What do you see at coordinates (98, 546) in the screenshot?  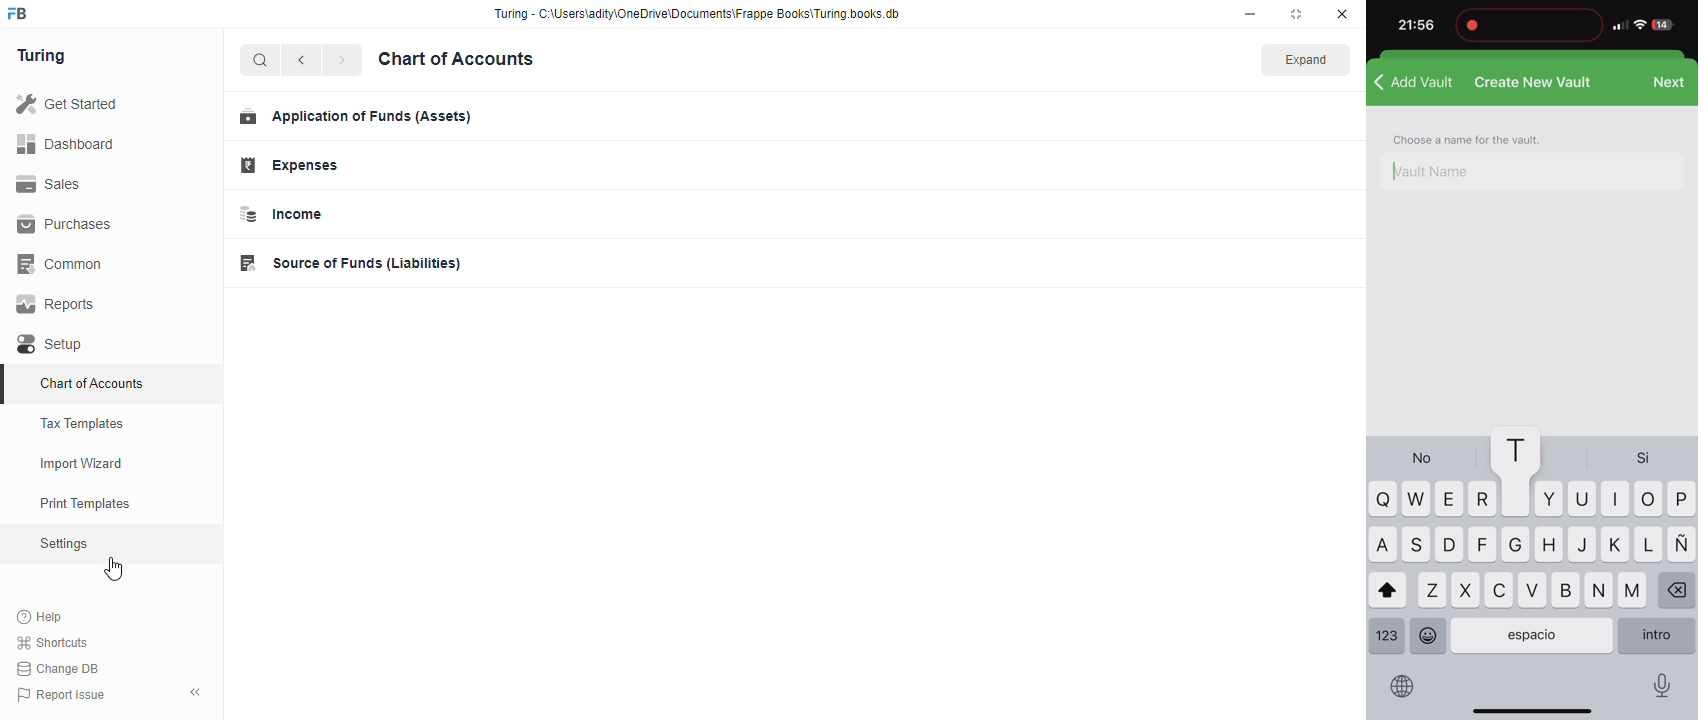 I see `Settings
oy` at bounding box center [98, 546].